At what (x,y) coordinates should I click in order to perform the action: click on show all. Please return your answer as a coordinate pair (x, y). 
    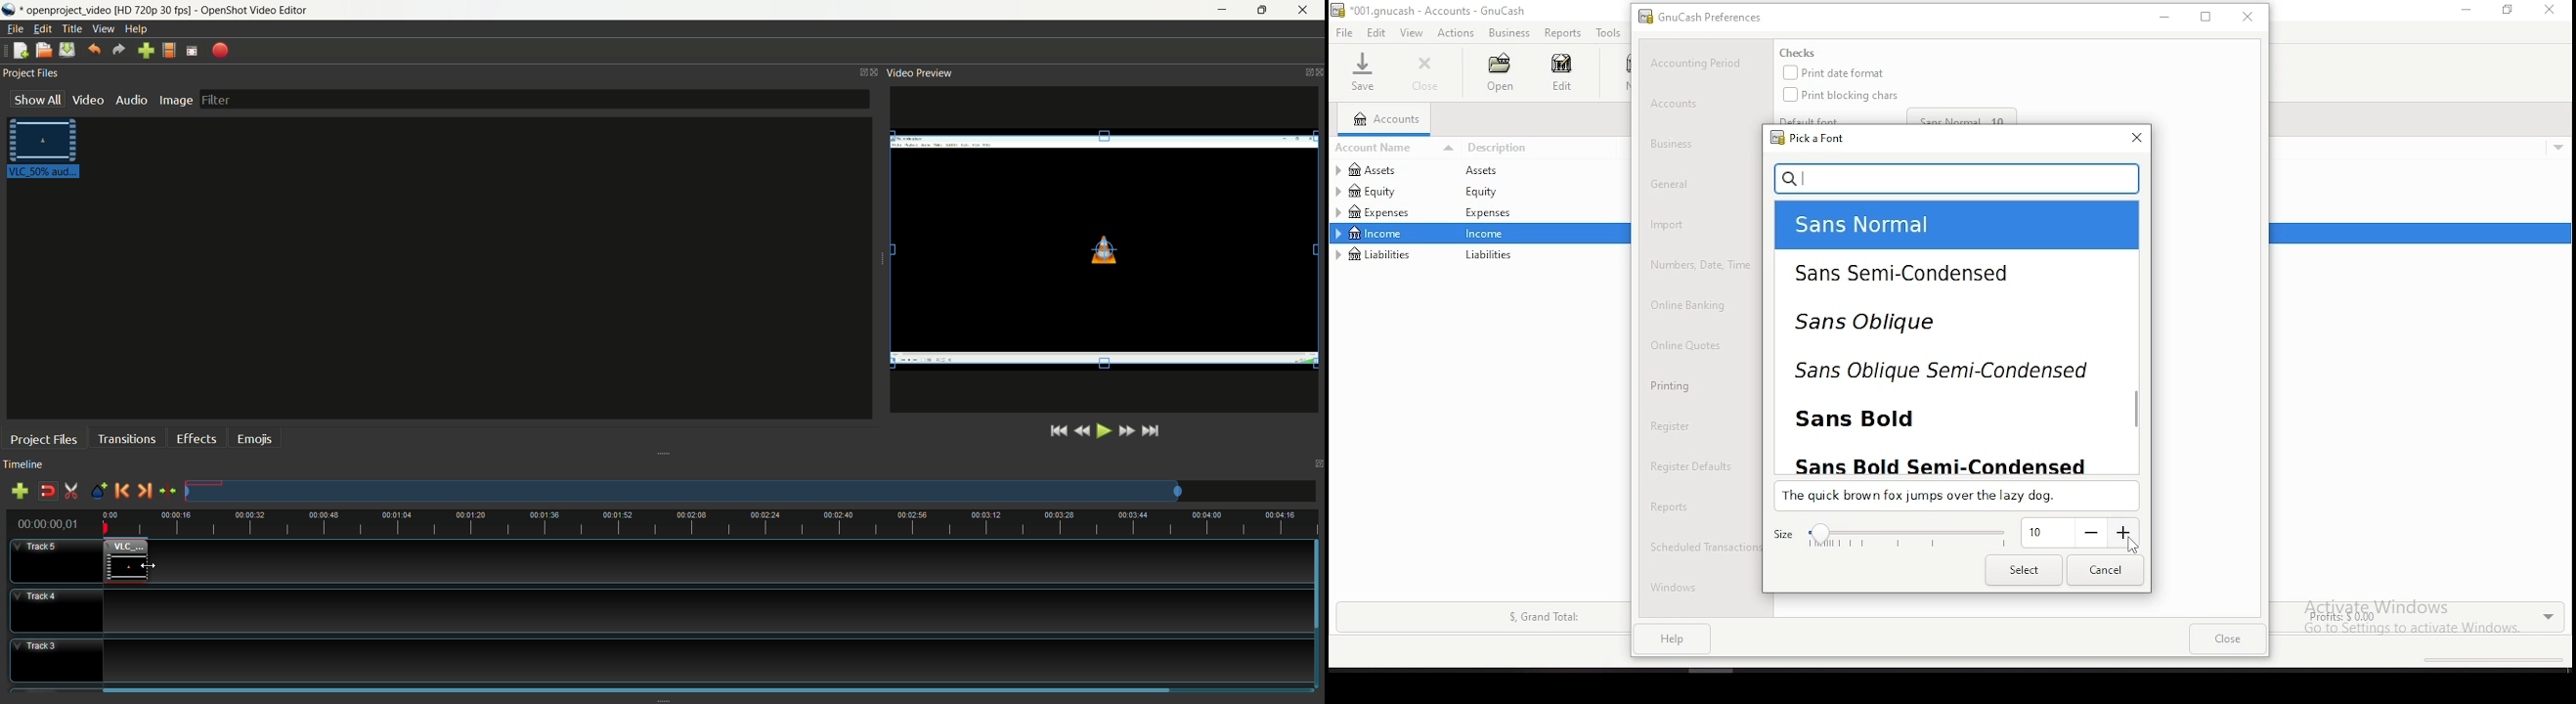
    Looking at the image, I should click on (32, 99).